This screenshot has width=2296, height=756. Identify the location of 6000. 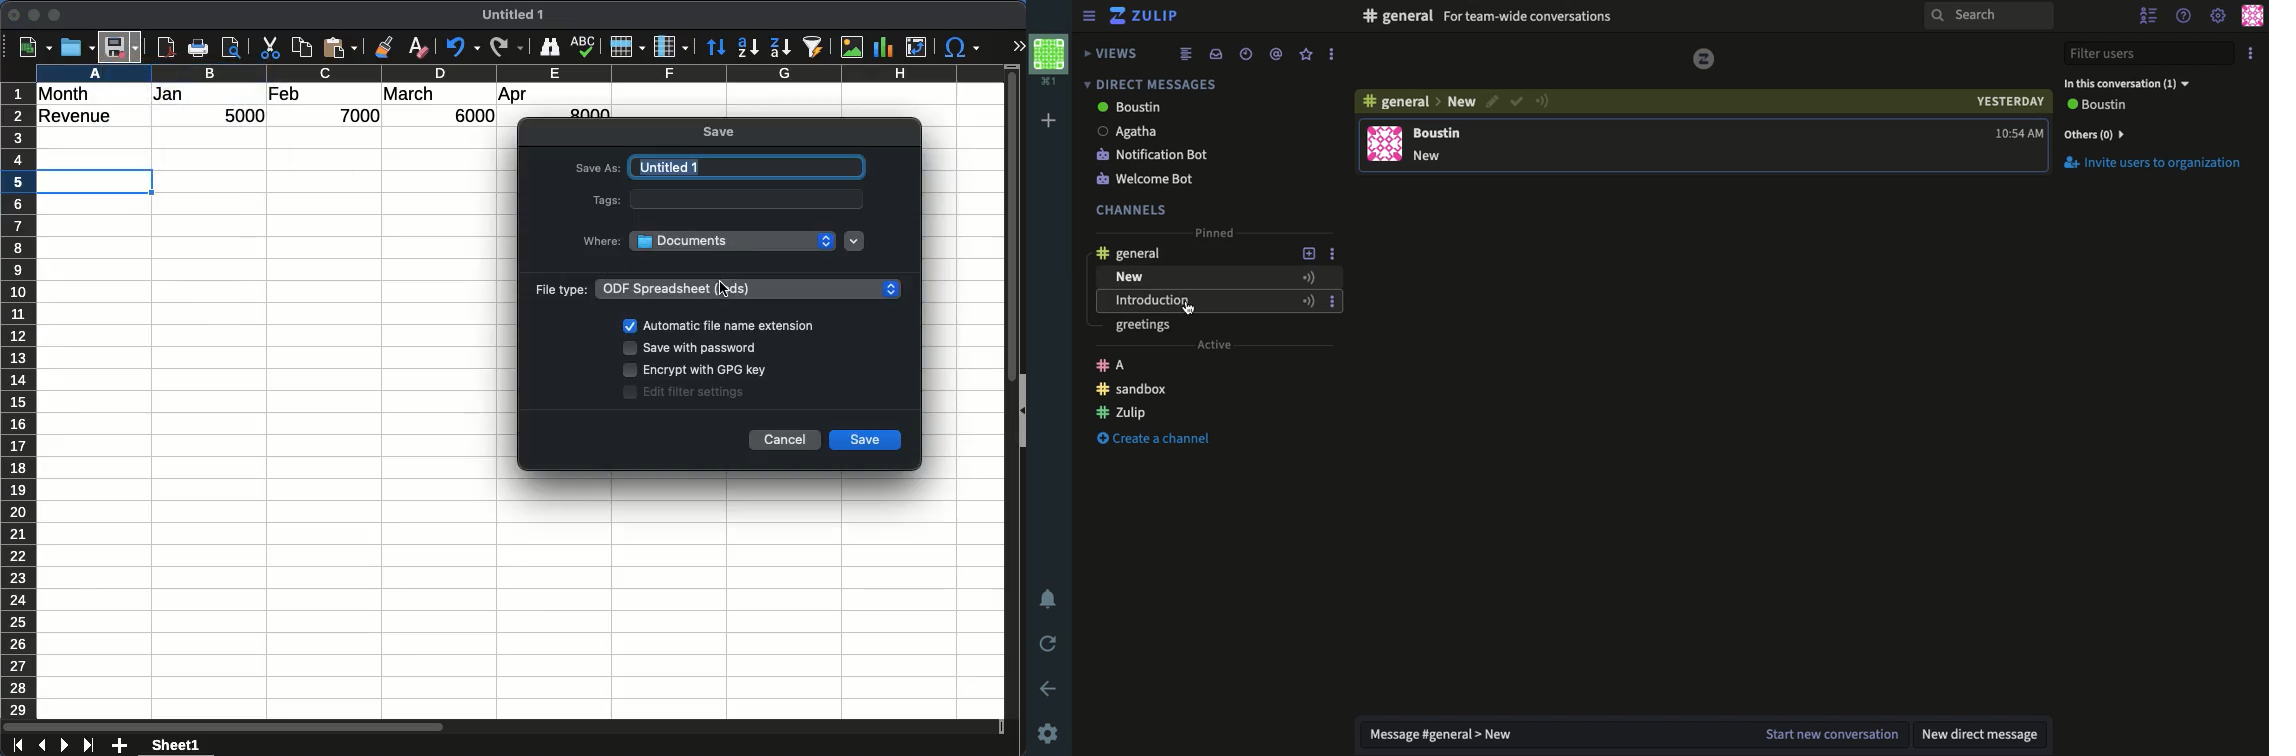
(469, 116).